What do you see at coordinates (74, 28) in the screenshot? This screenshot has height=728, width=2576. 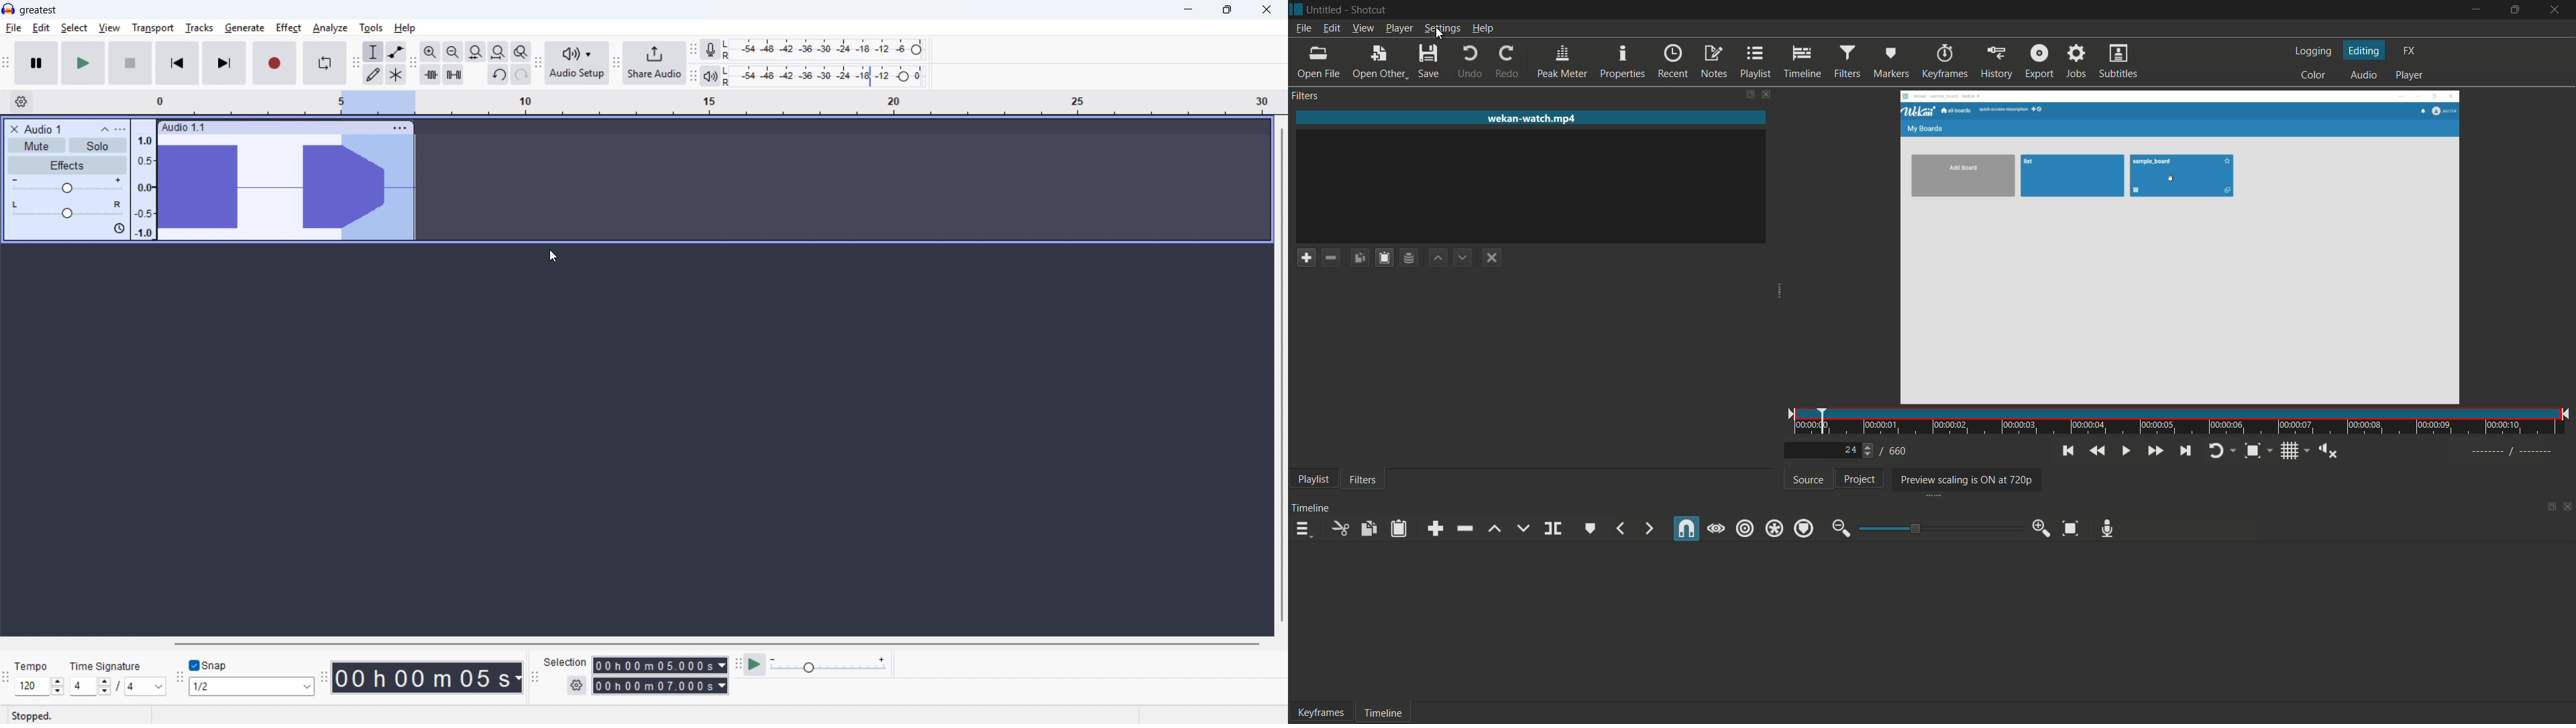 I see `select` at bounding box center [74, 28].